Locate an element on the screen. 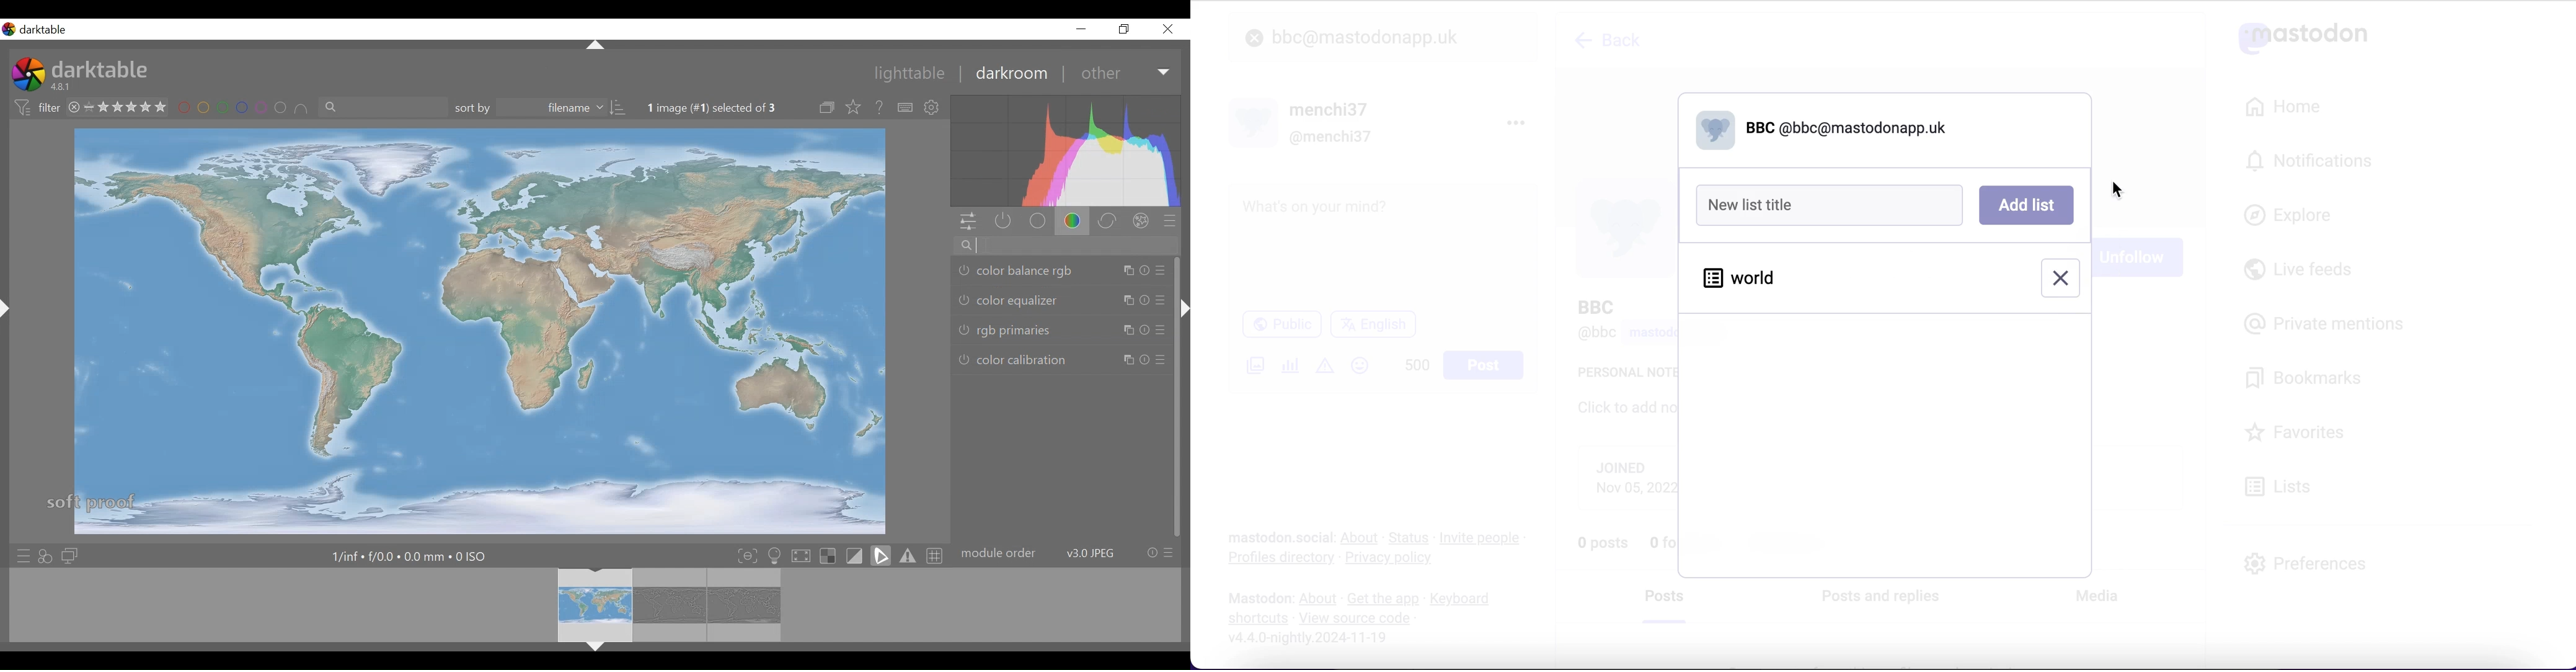  Version is located at coordinates (64, 87).